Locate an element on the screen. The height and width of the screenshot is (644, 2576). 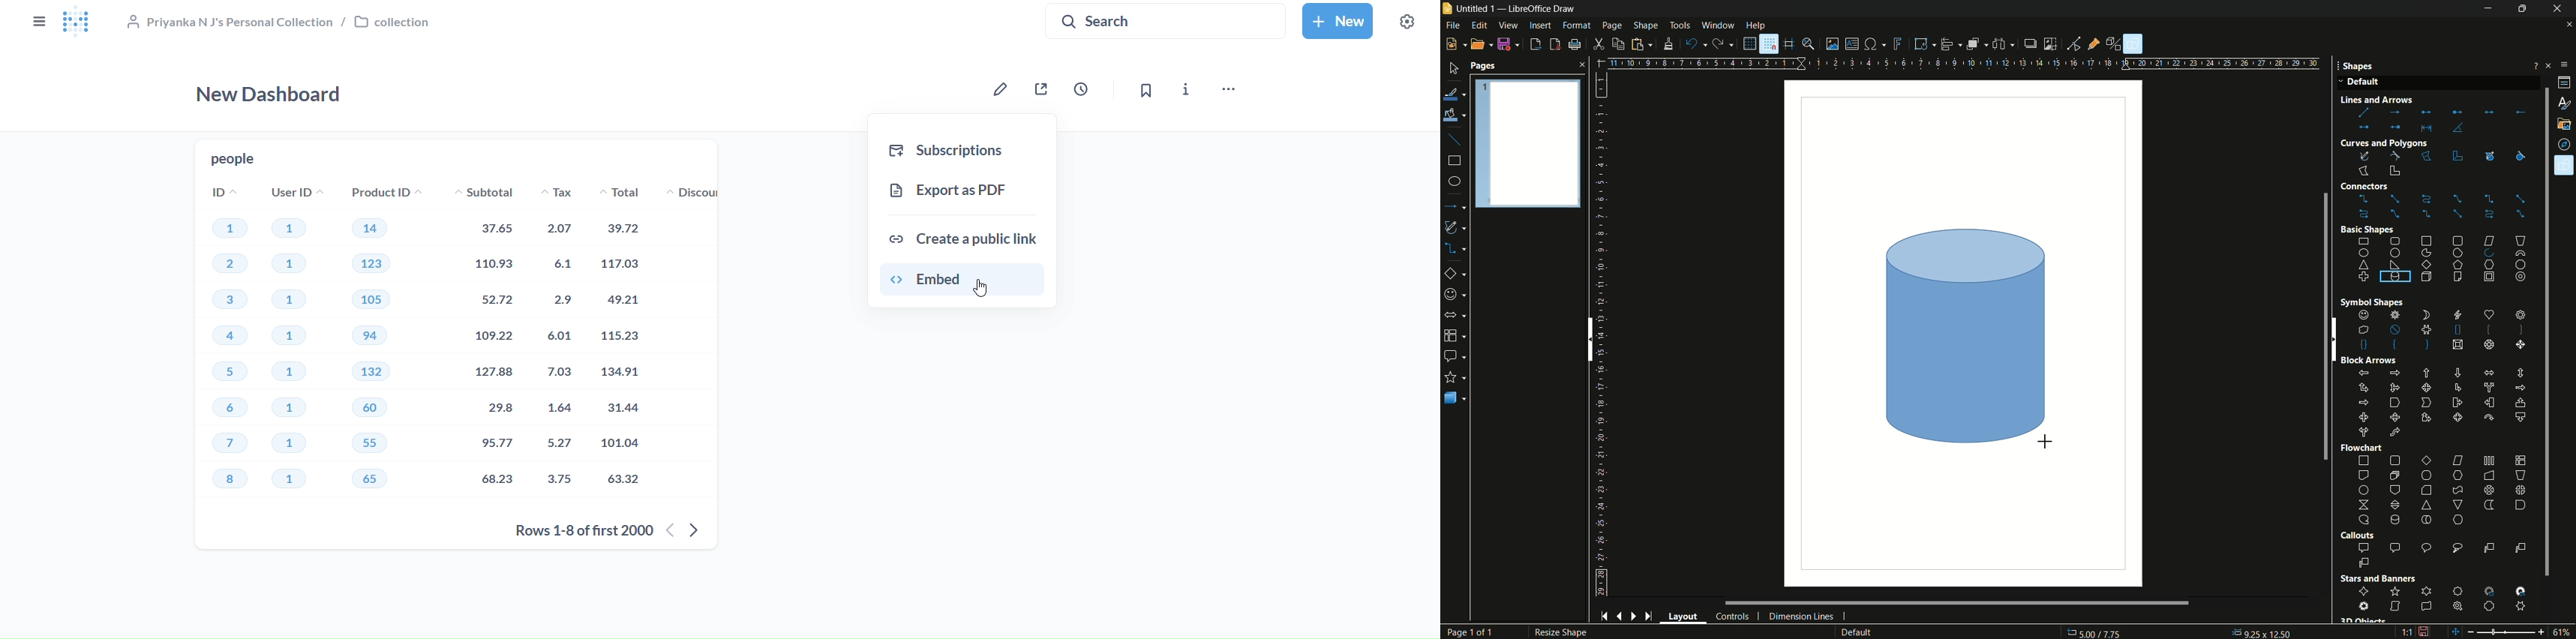
rectangle is located at coordinates (1454, 160).